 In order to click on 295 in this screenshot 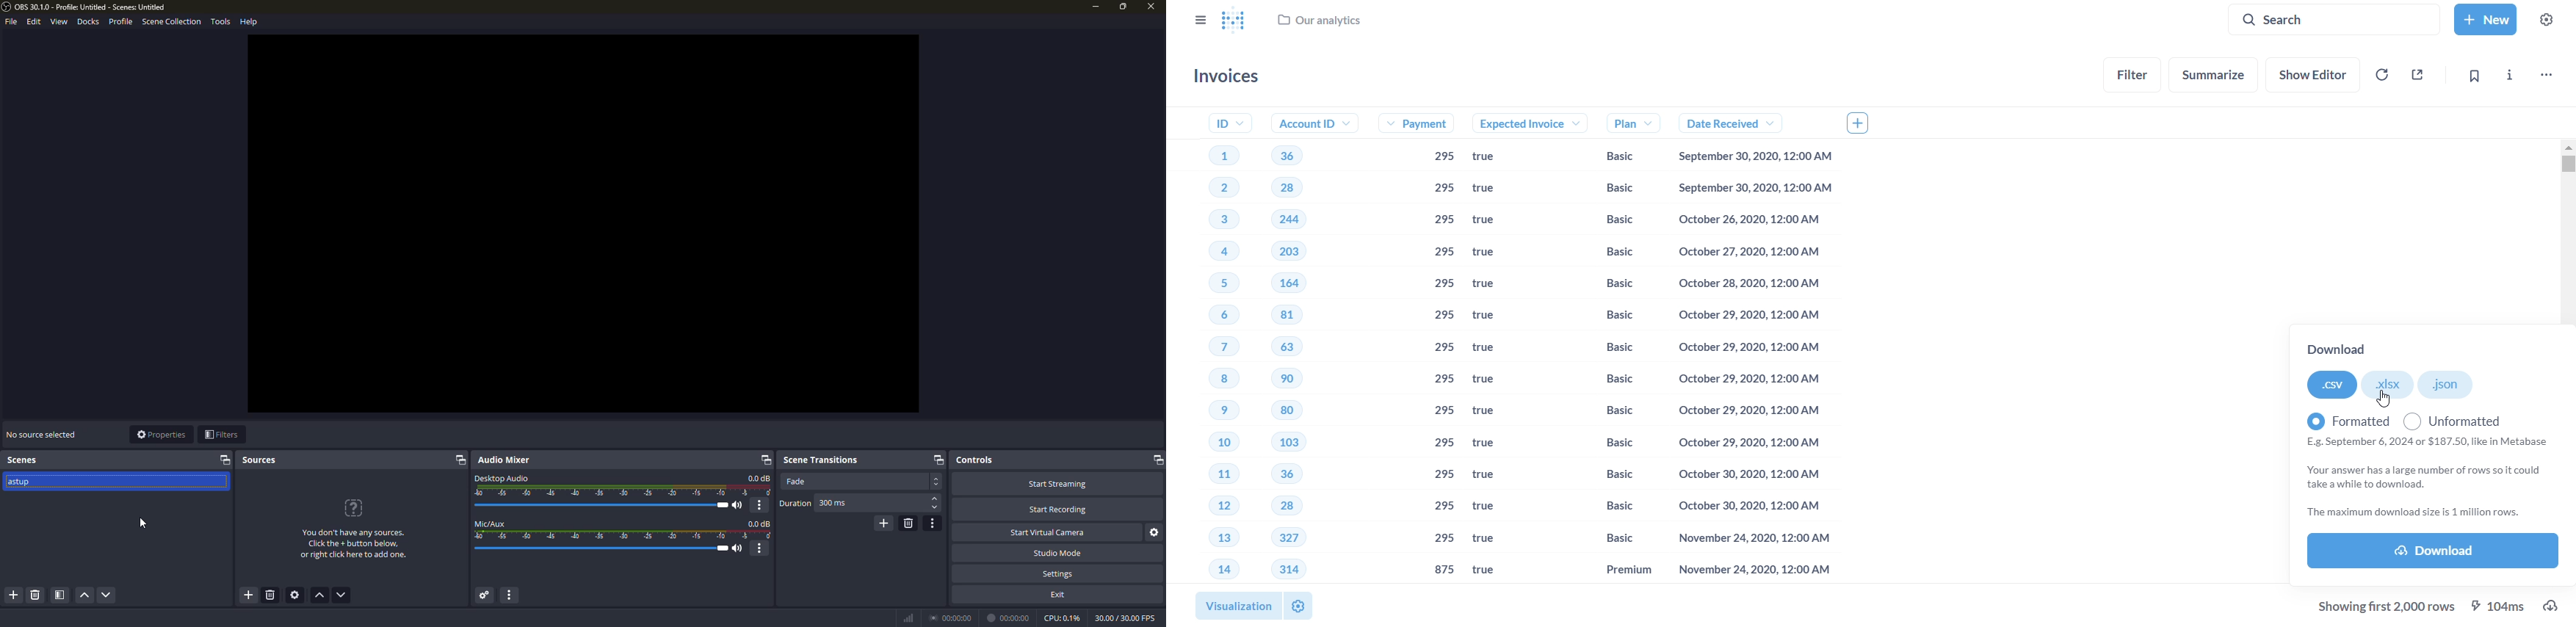, I will do `click(1441, 189)`.